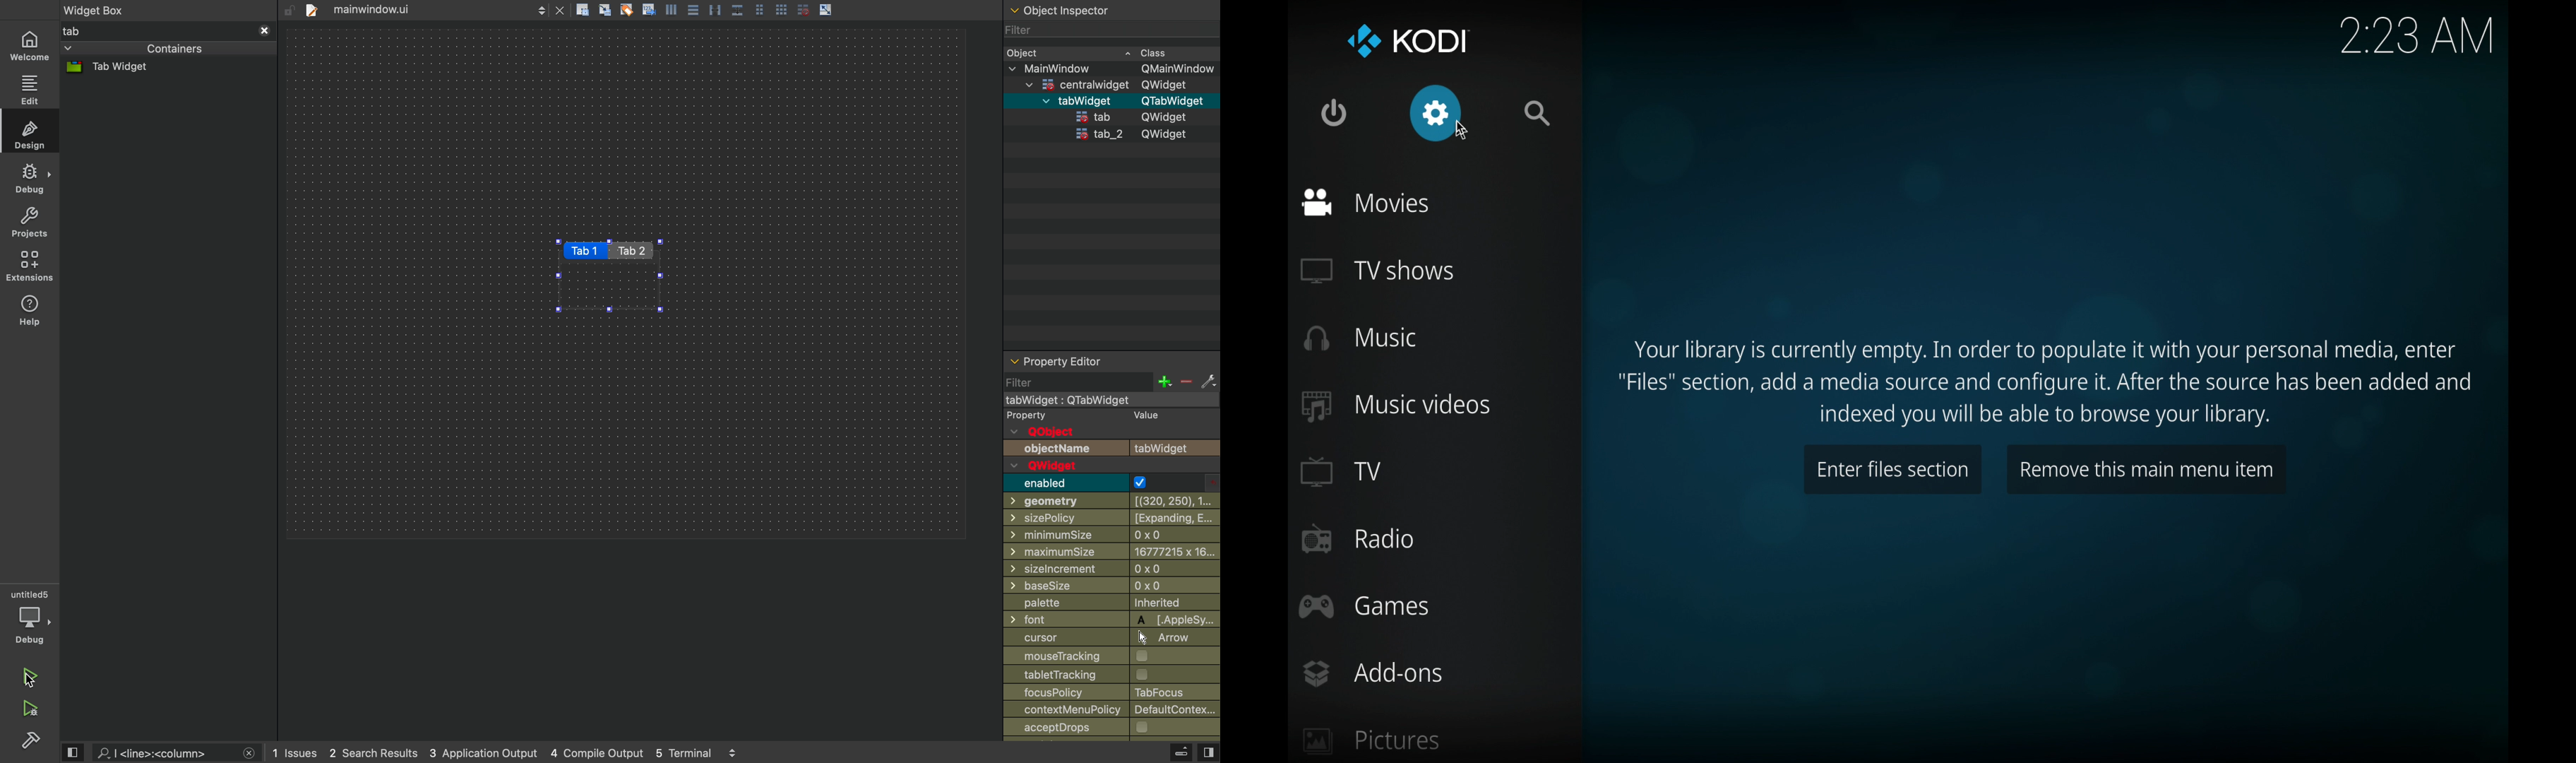  What do you see at coordinates (1163, 382) in the screenshot?
I see `plus` at bounding box center [1163, 382].